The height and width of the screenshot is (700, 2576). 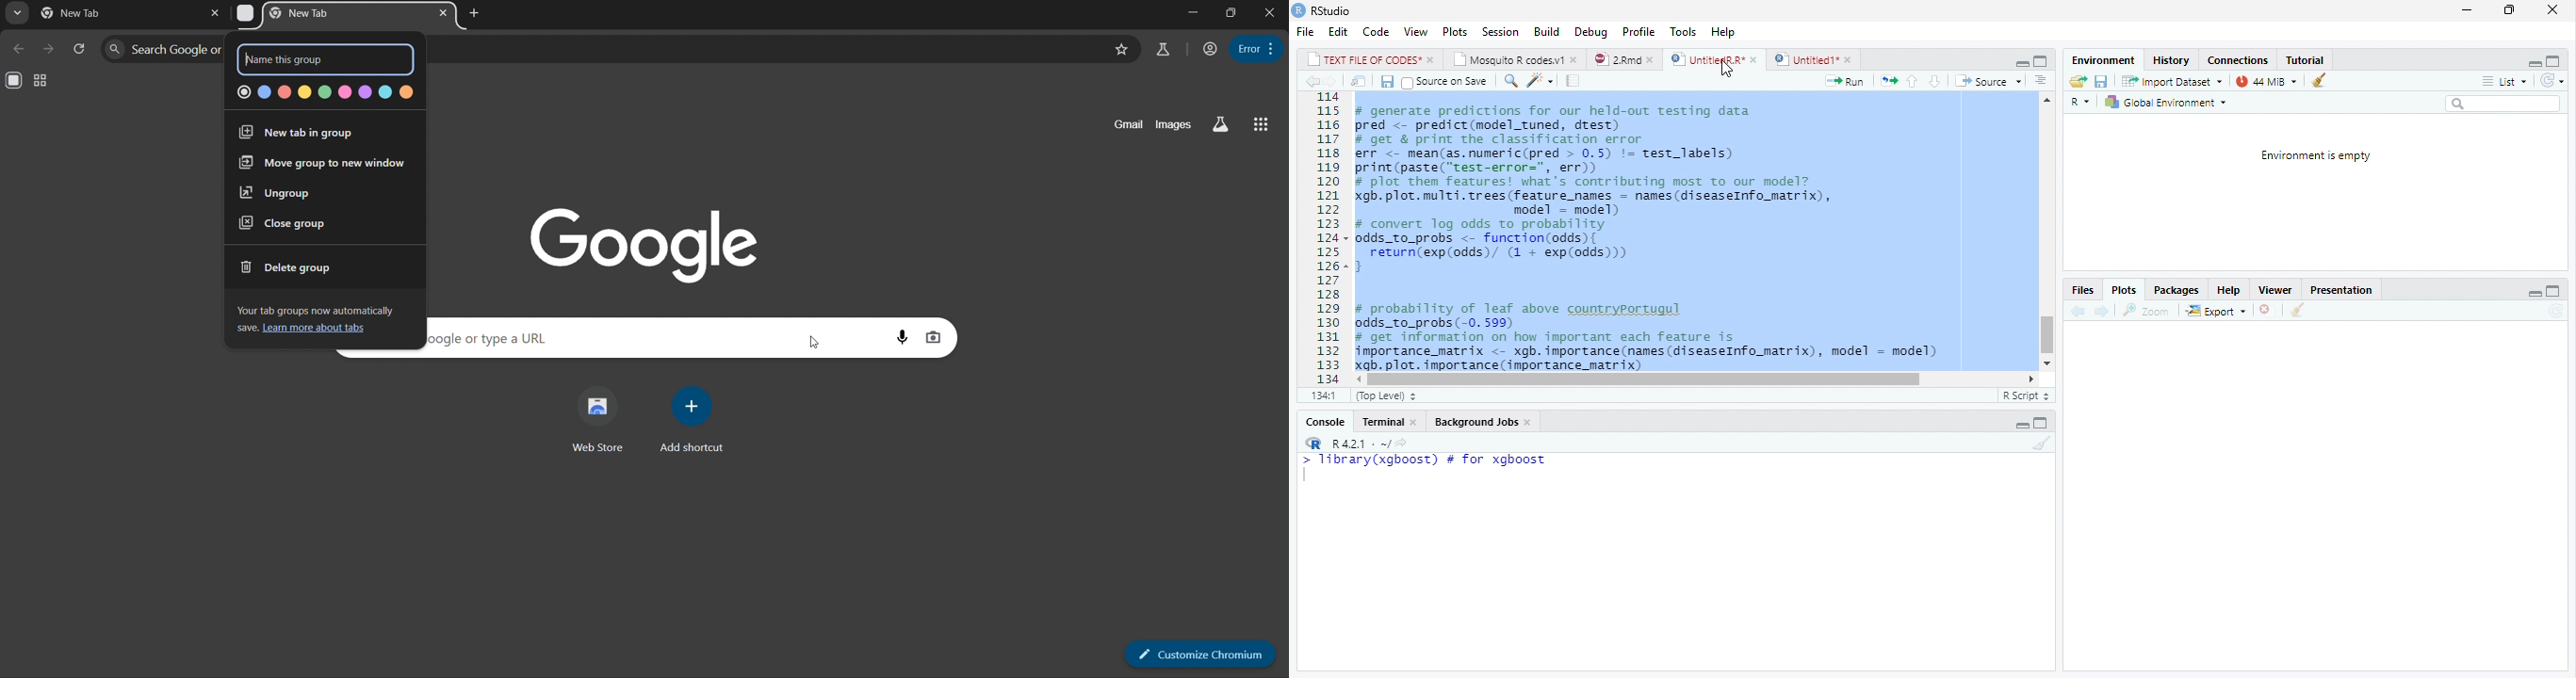 I want to click on Global environment, so click(x=2165, y=103).